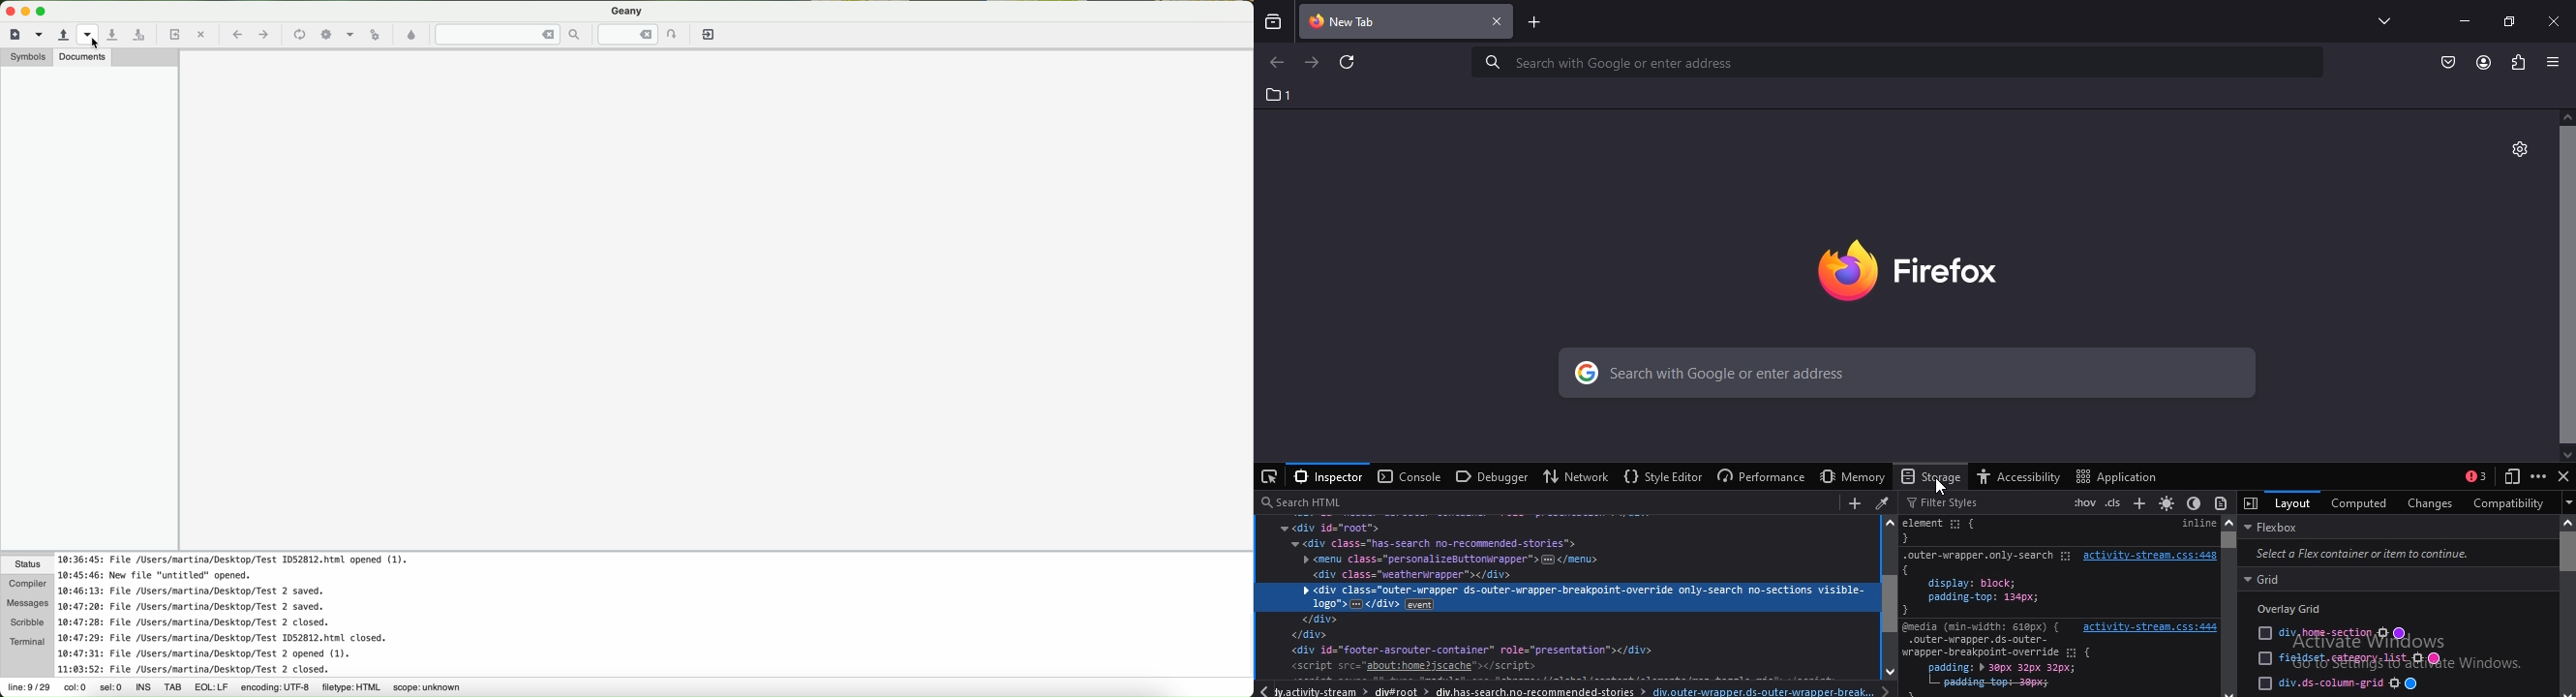 Image resolution: width=2576 pixels, height=700 pixels. Describe the element at coordinates (1902, 376) in the screenshot. I see `search` at that location.